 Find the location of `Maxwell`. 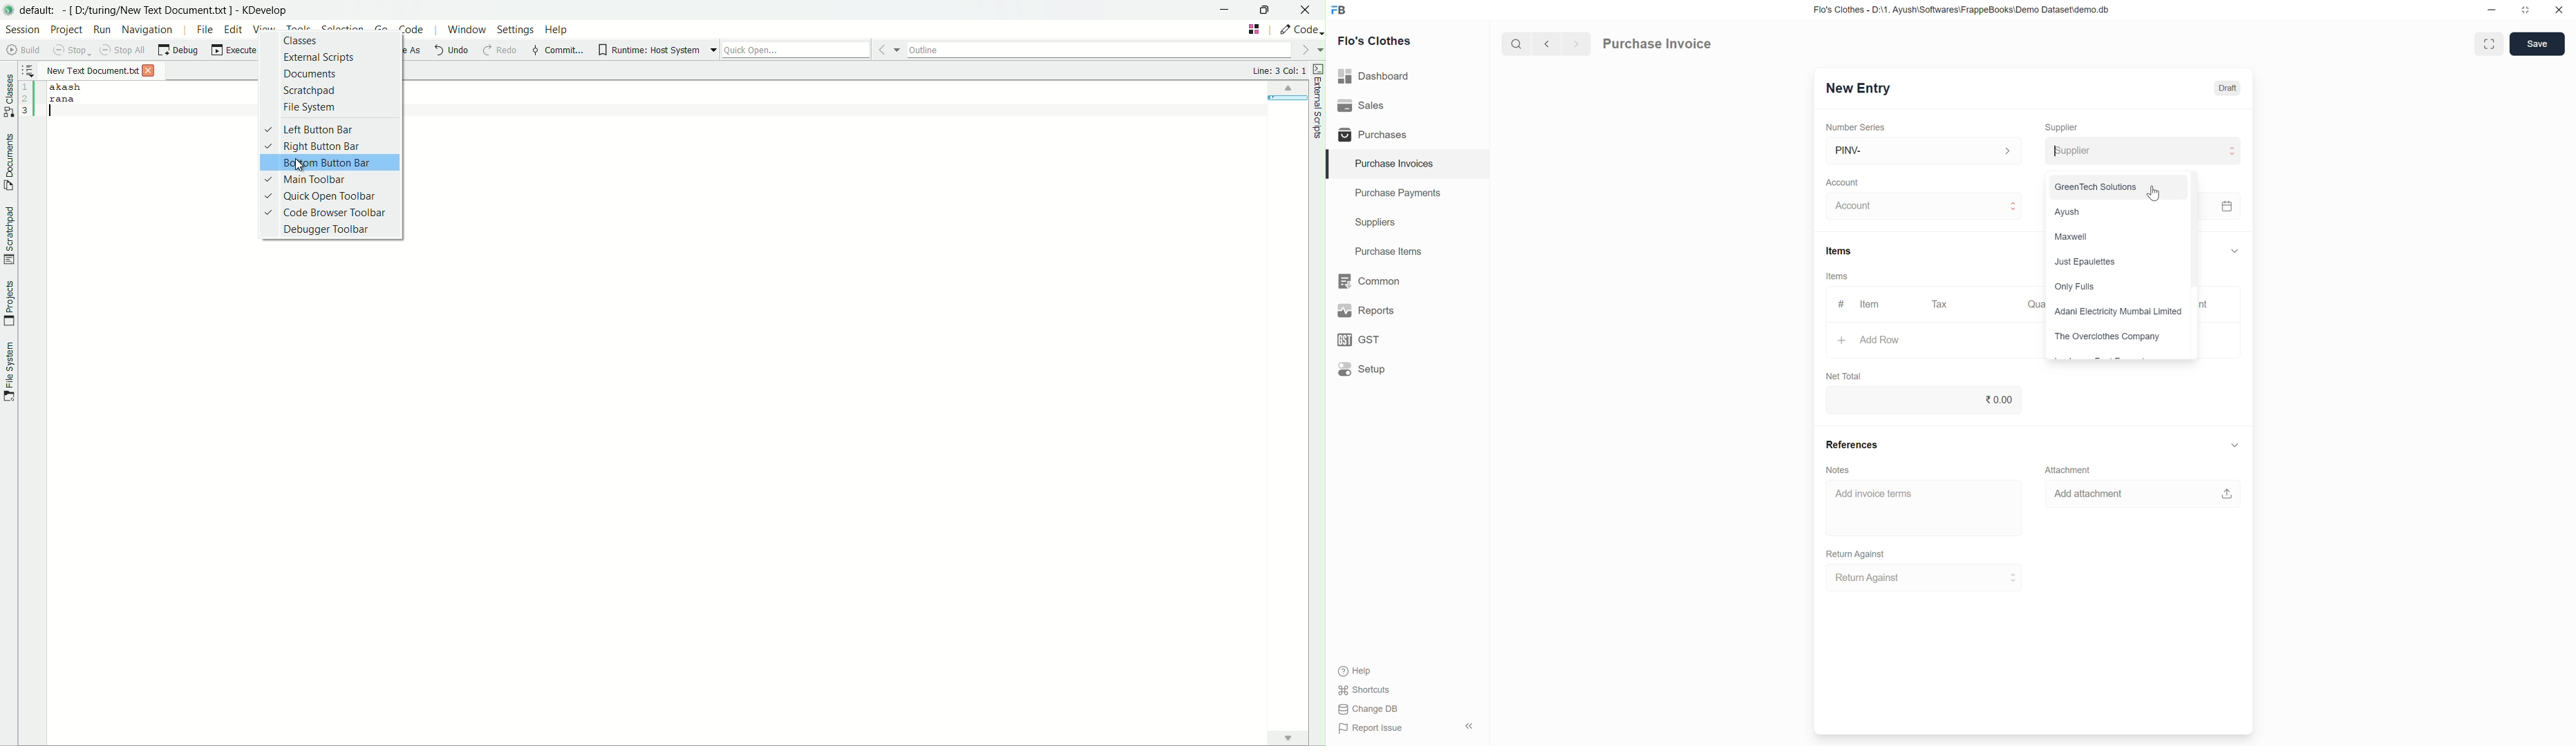

Maxwell is located at coordinates (2120, 237).